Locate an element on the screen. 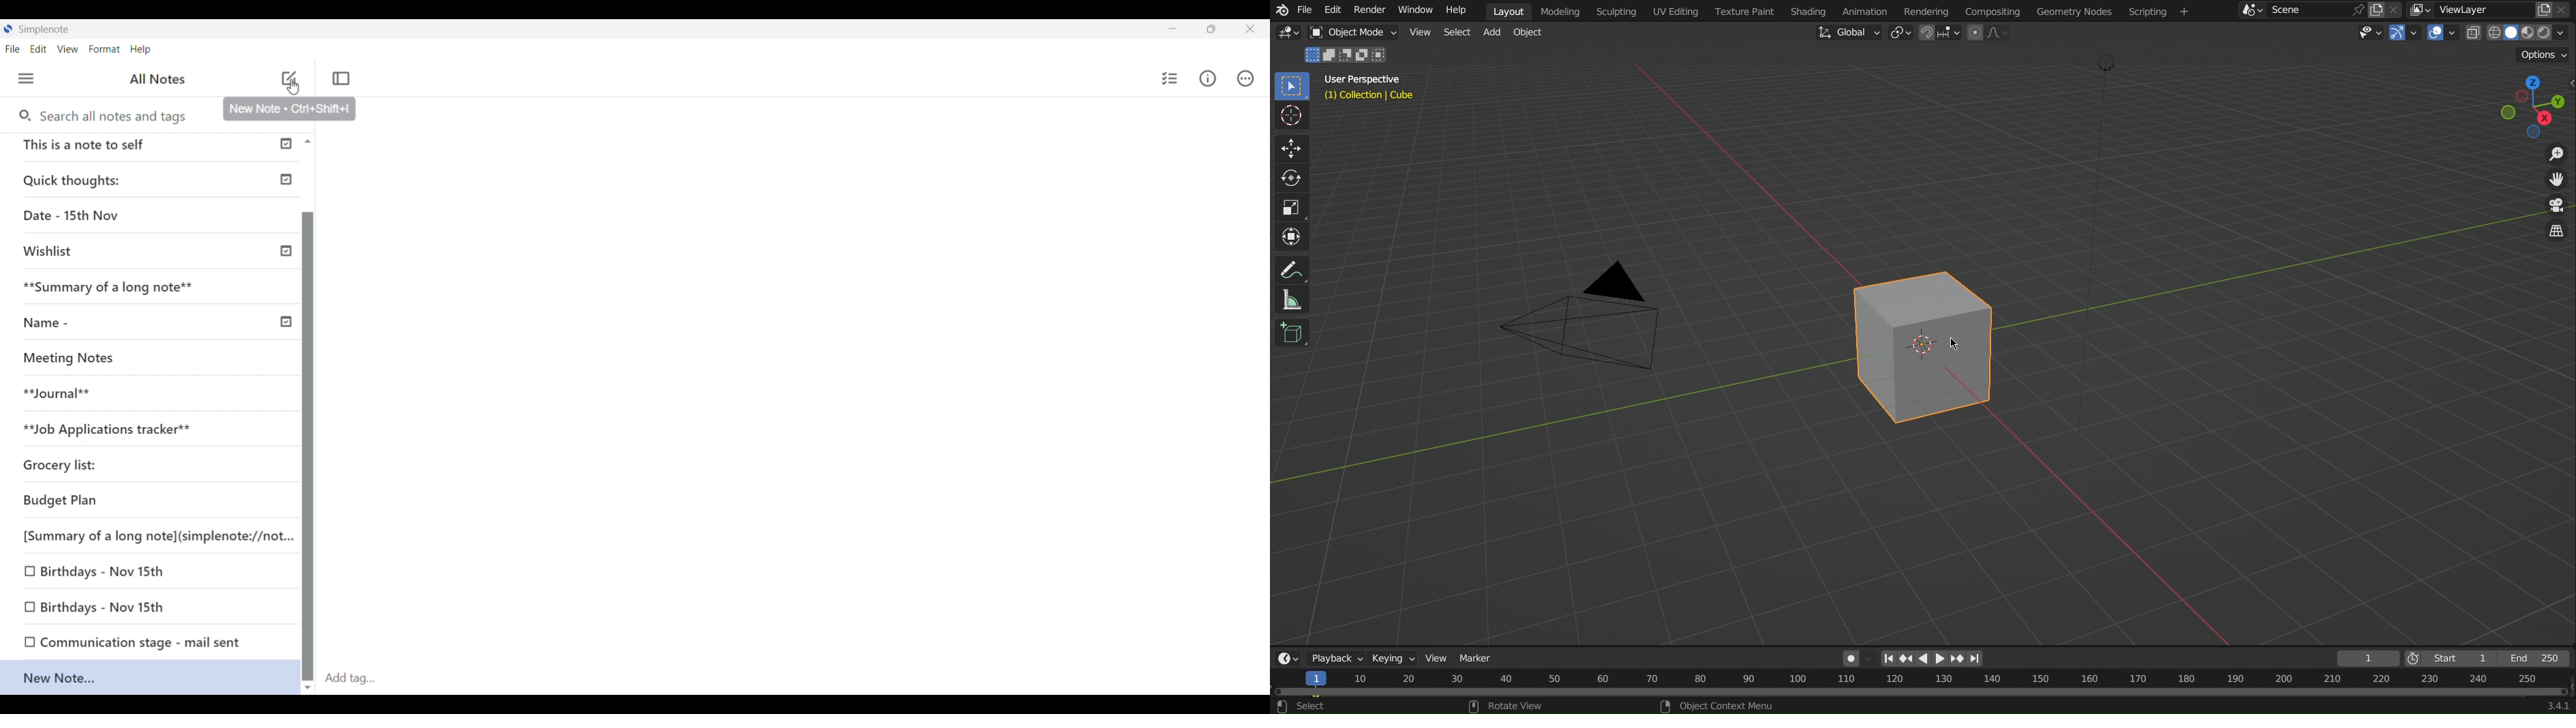 The image size is (2576, 728). Info is located at coordinates (1208, 79).